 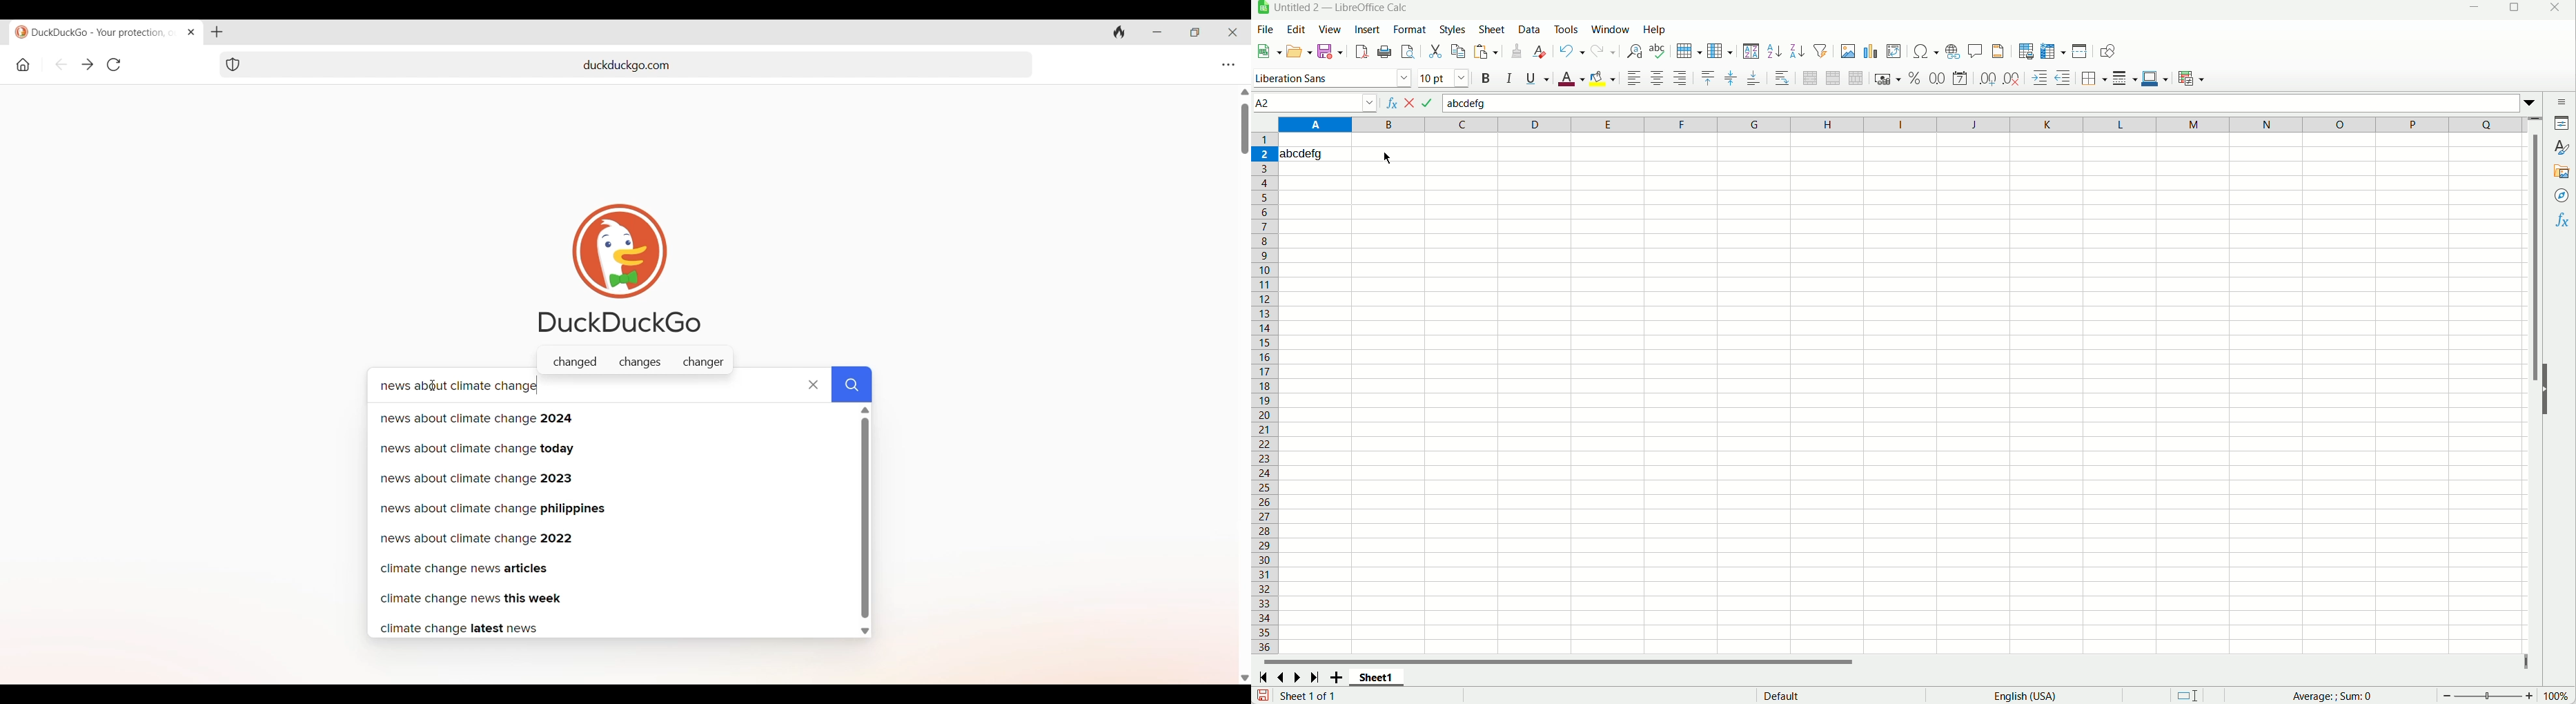 I want to click on navigator, so click(x=2562, y=196).